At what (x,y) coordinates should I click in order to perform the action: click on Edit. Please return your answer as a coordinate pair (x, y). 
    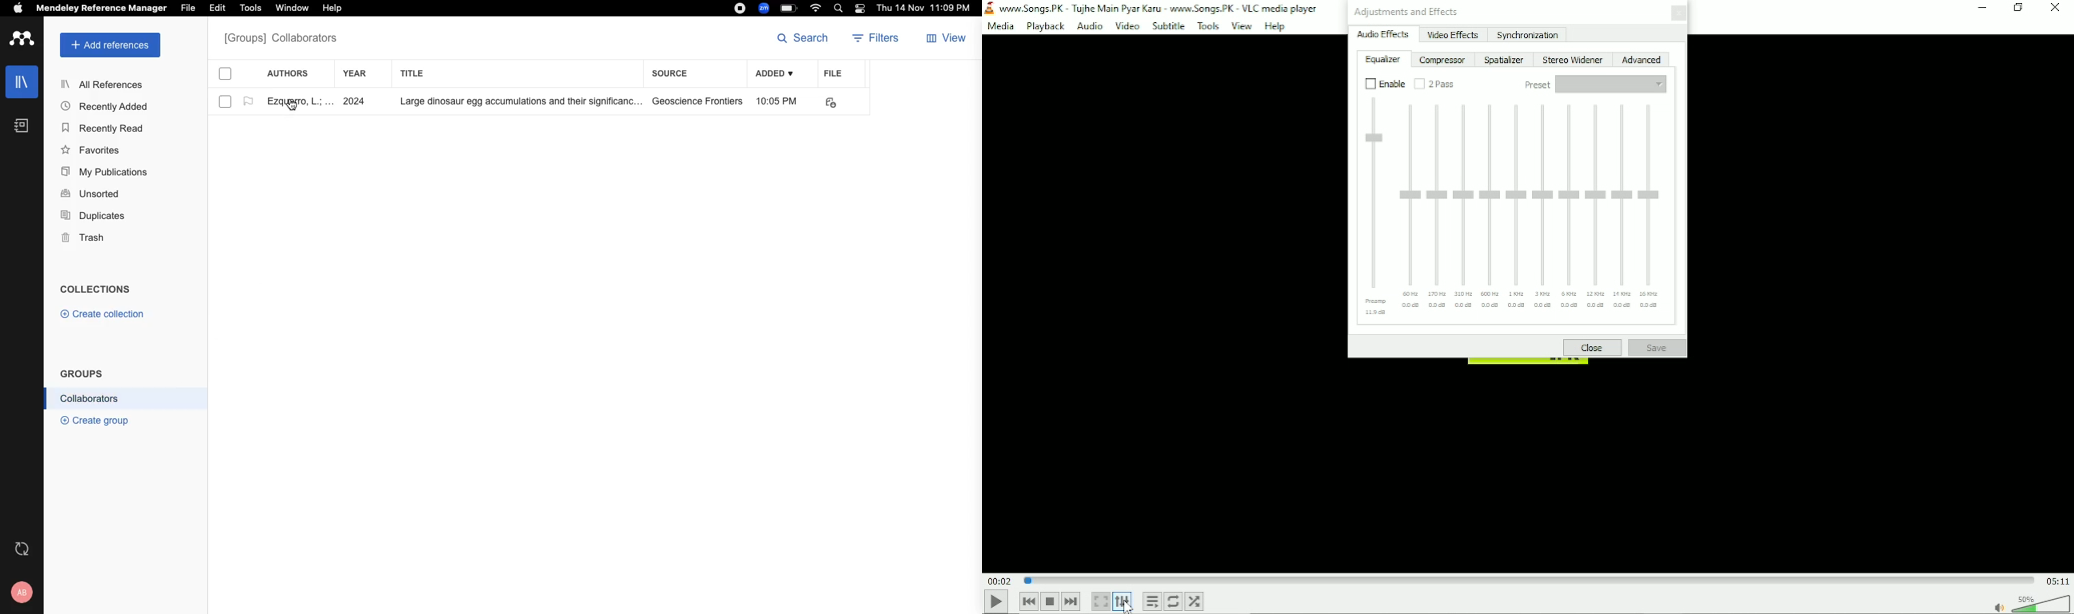
    Looking at the image, I should click on (220, 9).